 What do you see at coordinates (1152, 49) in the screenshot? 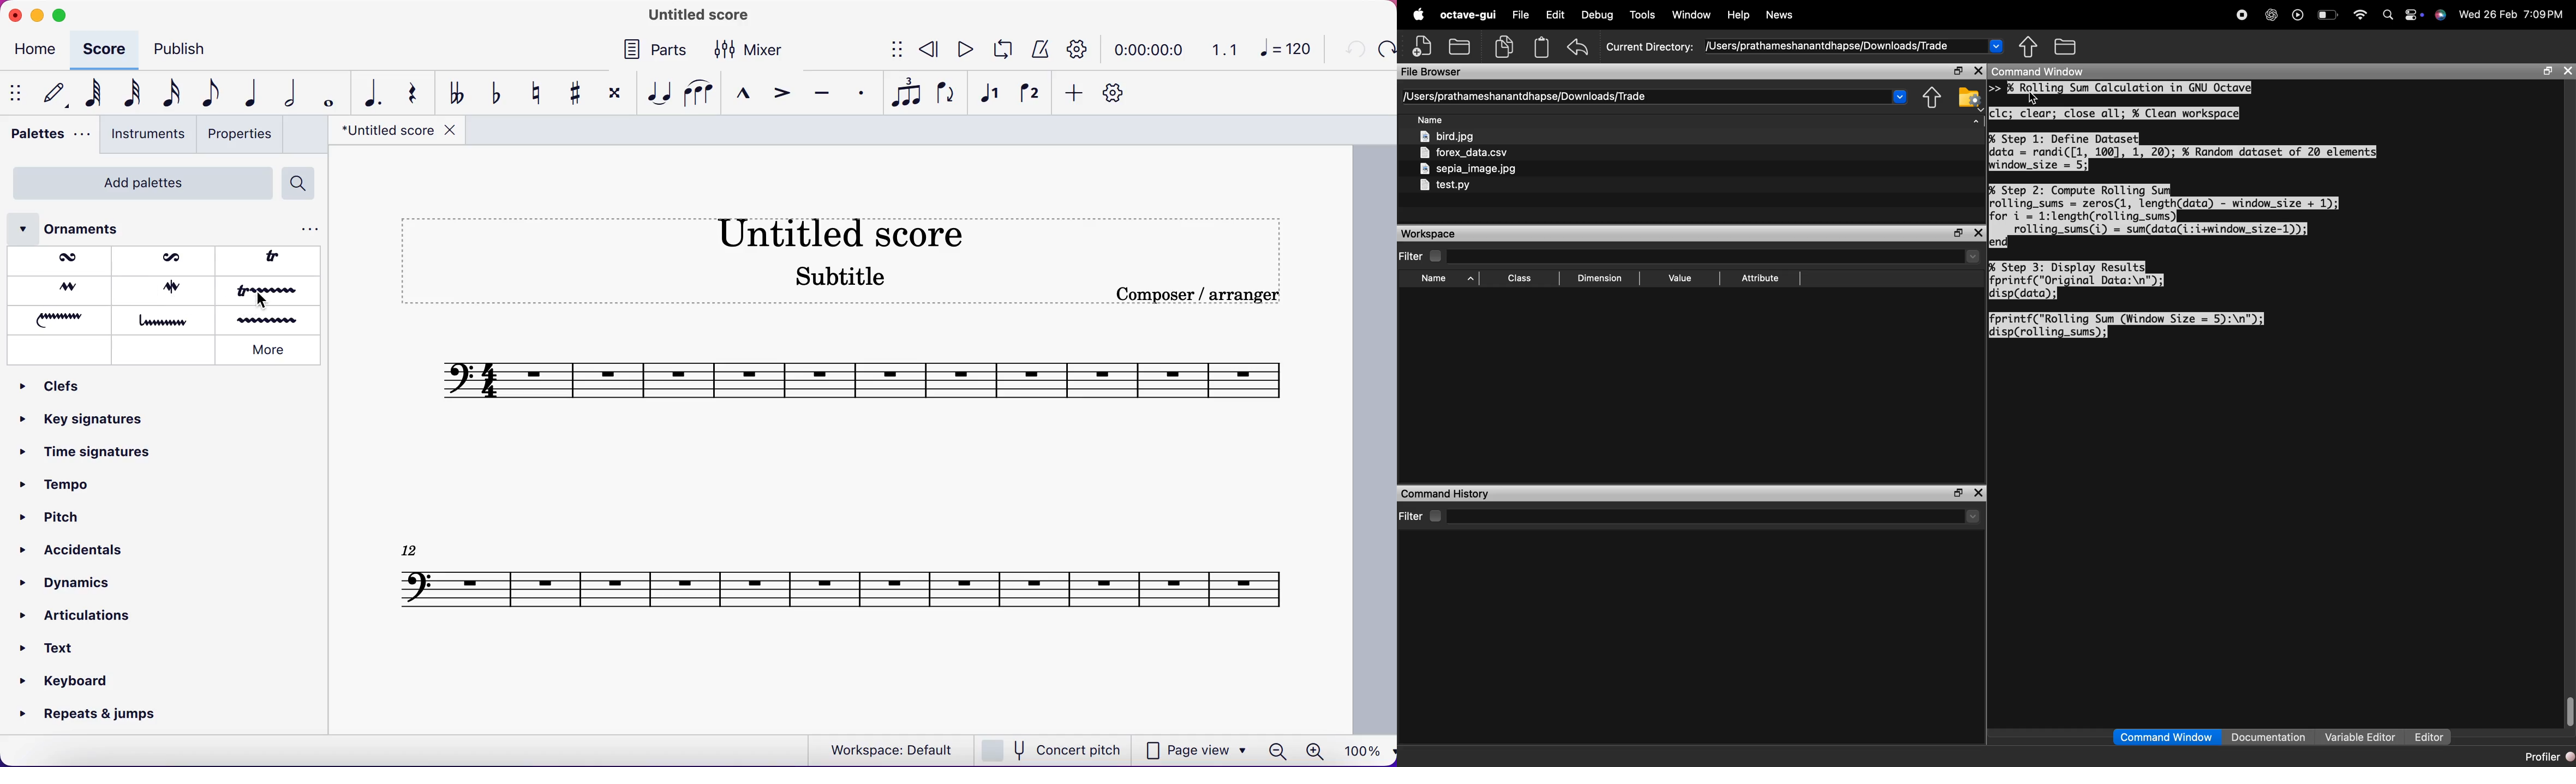
I see `time` at bounding box center [1152, 49].